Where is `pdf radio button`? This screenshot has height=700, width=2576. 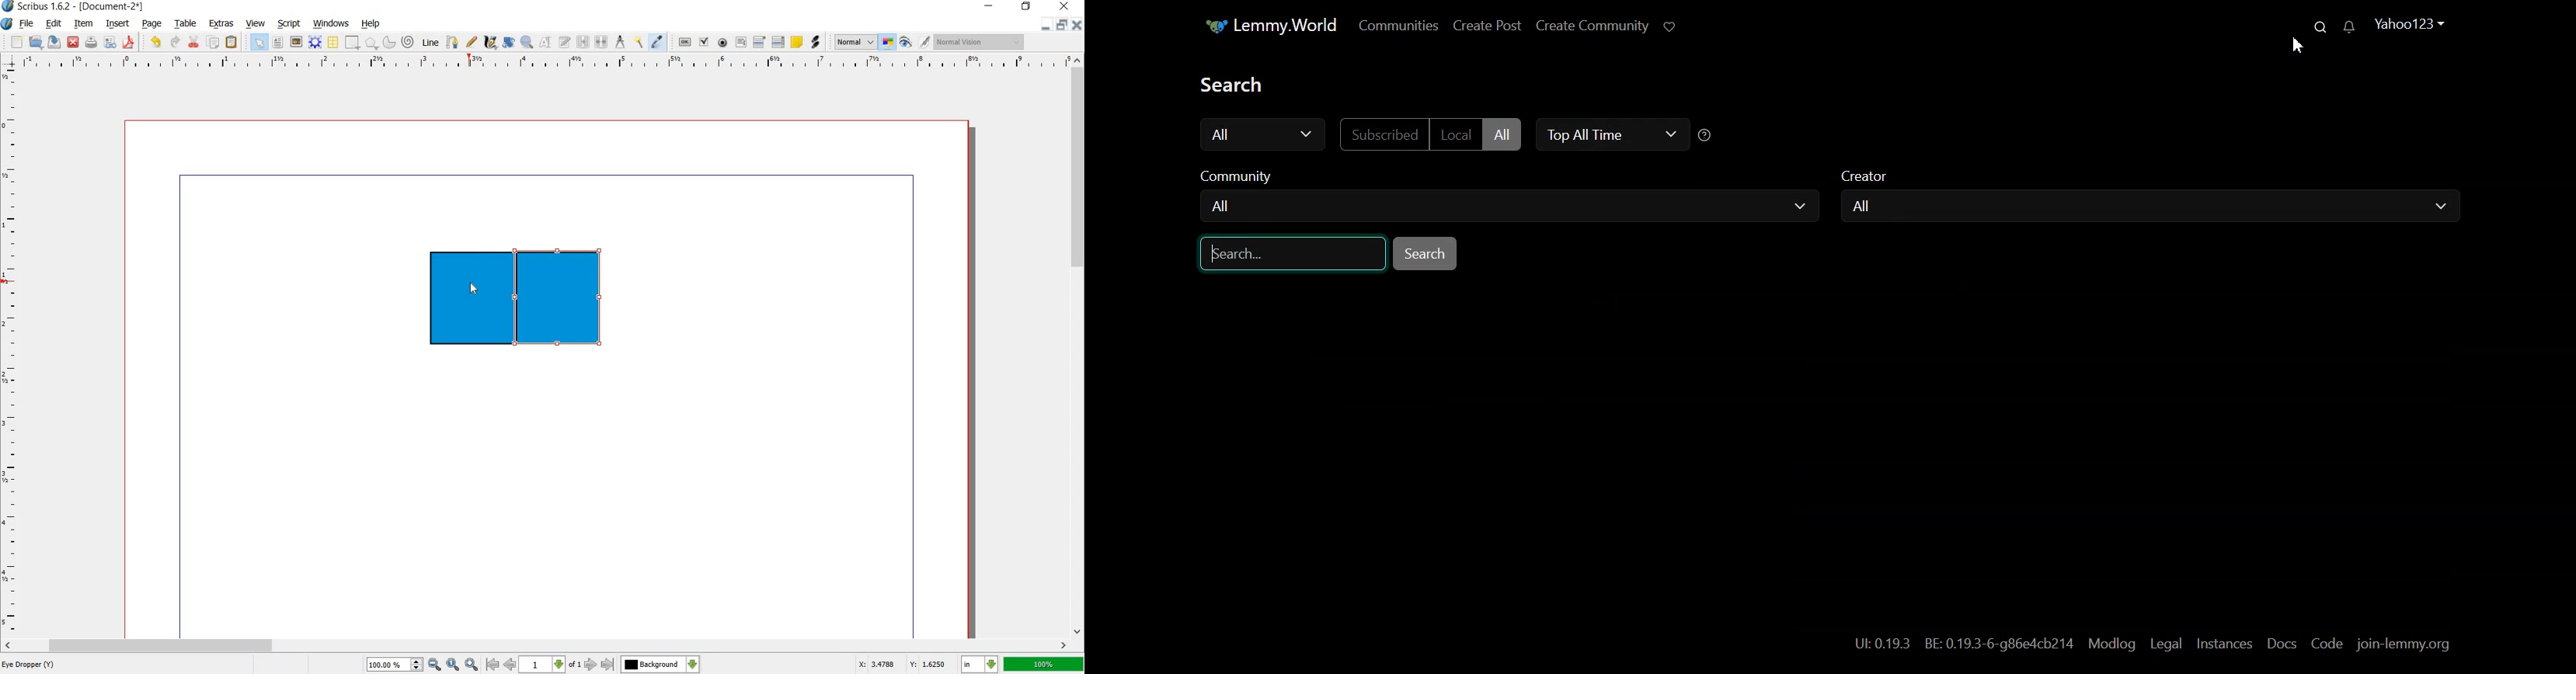
pdf radio button is located at coordinates (724, 43).